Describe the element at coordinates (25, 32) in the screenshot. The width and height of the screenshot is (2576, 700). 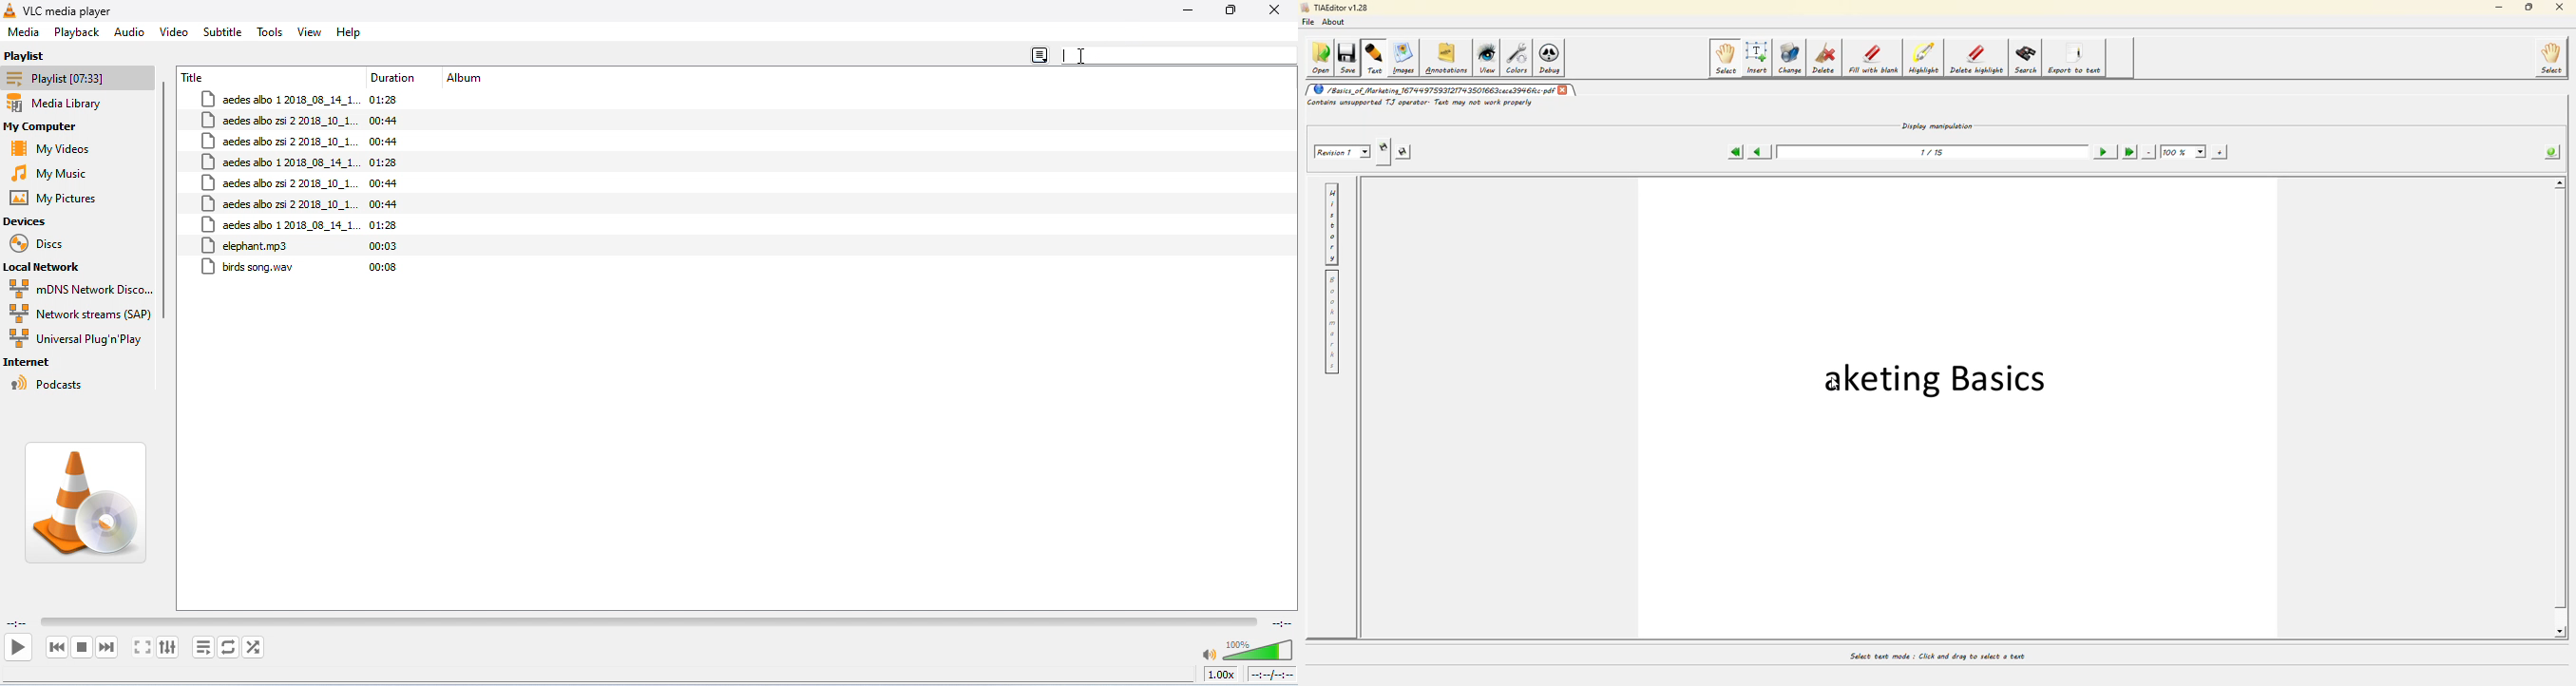
I see `` at that location.